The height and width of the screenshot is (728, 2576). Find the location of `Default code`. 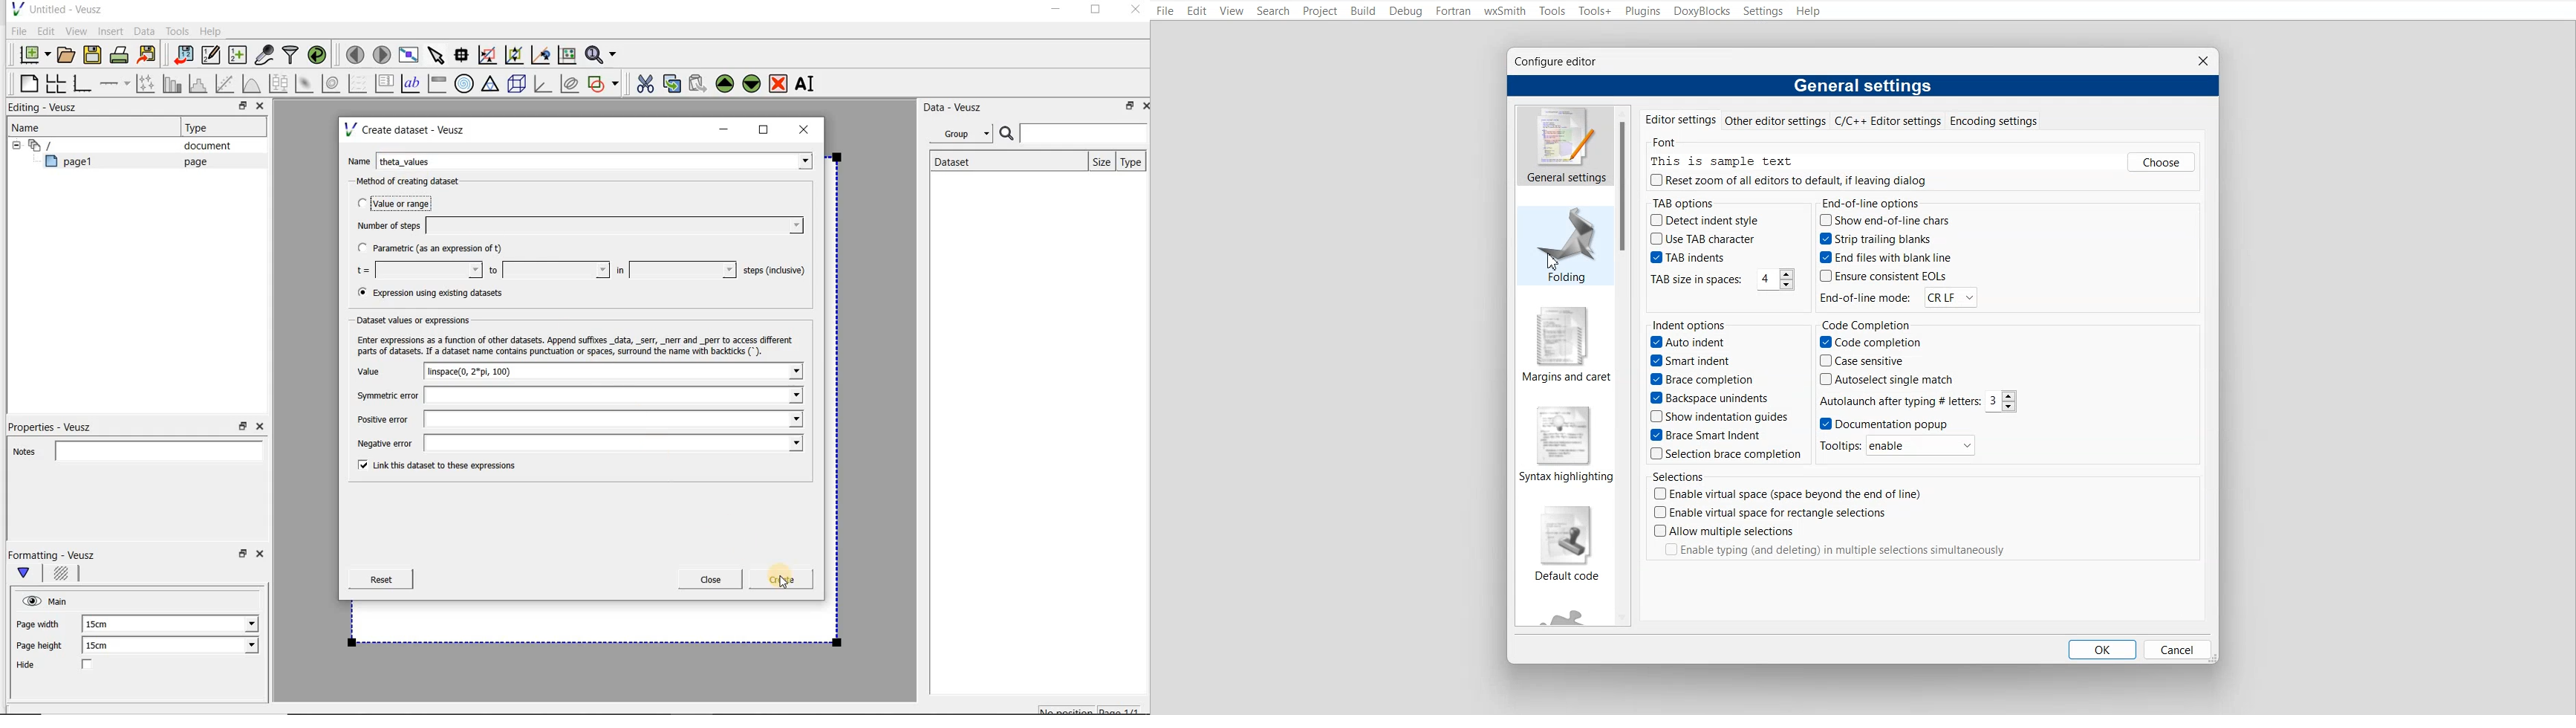

Default code is located at coordinates (1567, 544).